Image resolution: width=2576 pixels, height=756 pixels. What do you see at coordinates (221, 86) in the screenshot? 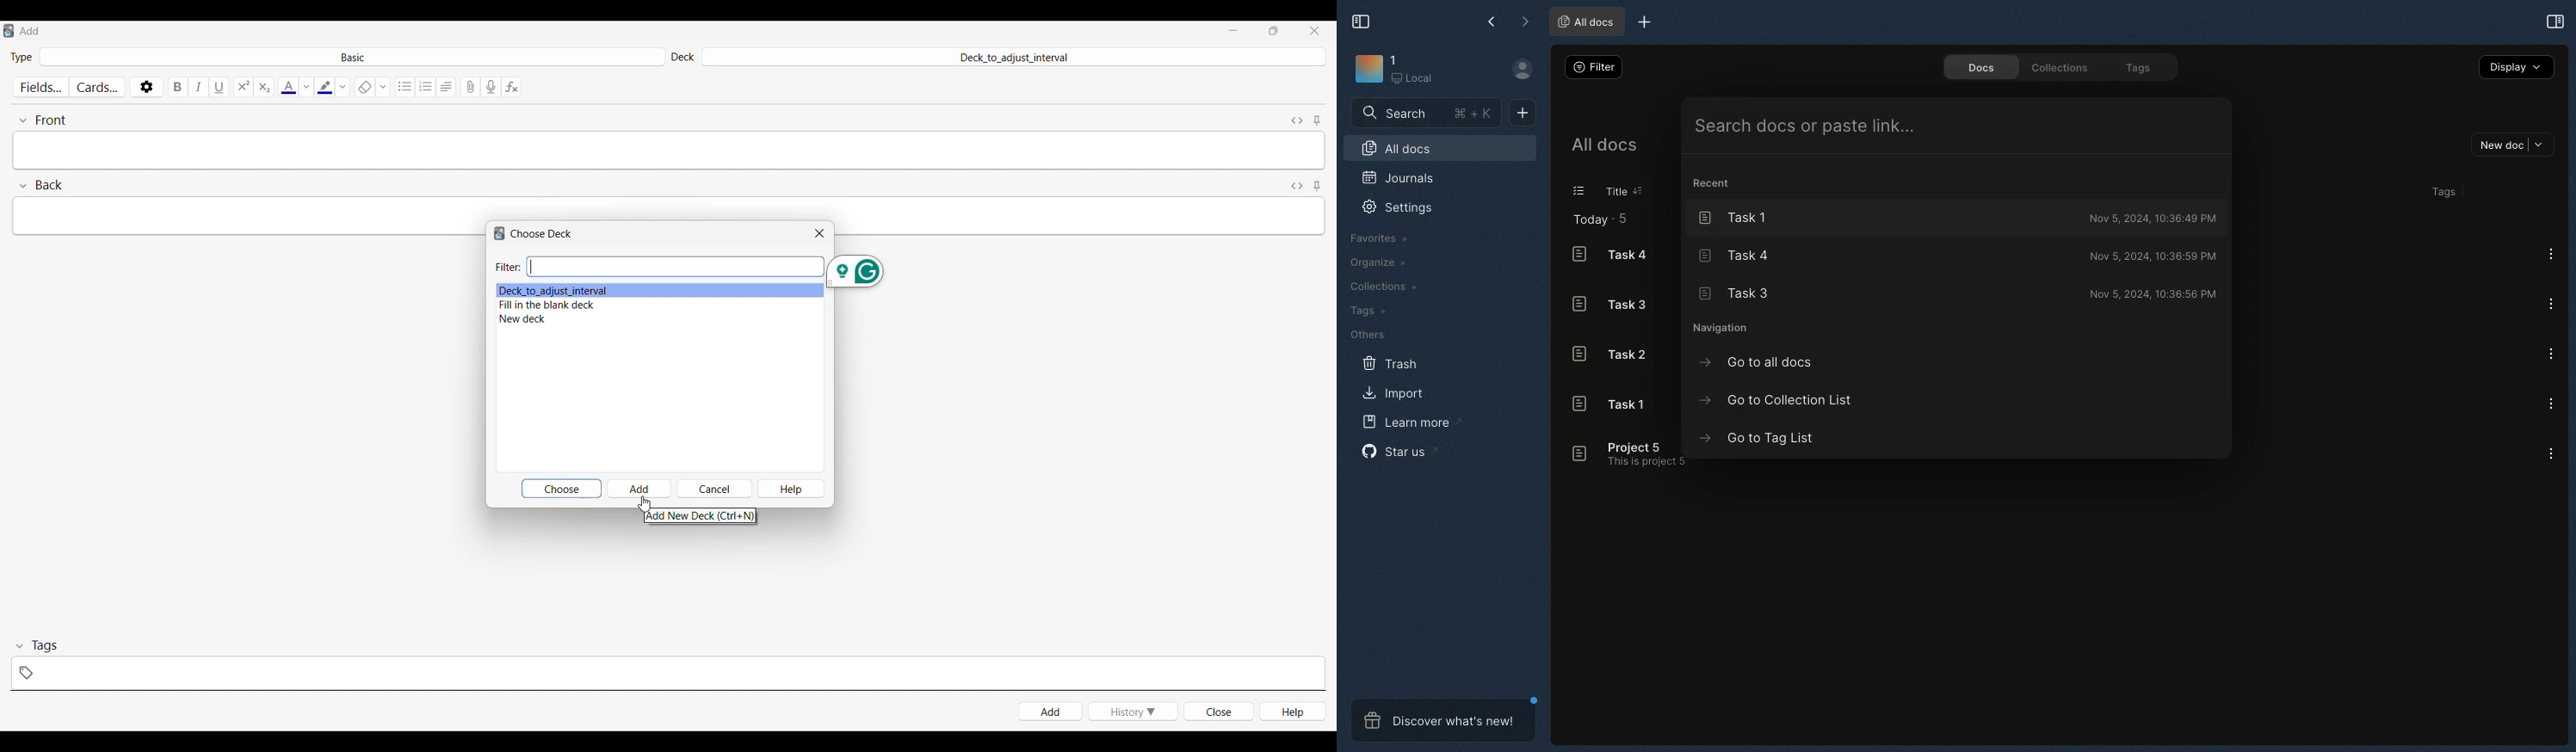
I see `Underline ` at bounding box center [221, 86].